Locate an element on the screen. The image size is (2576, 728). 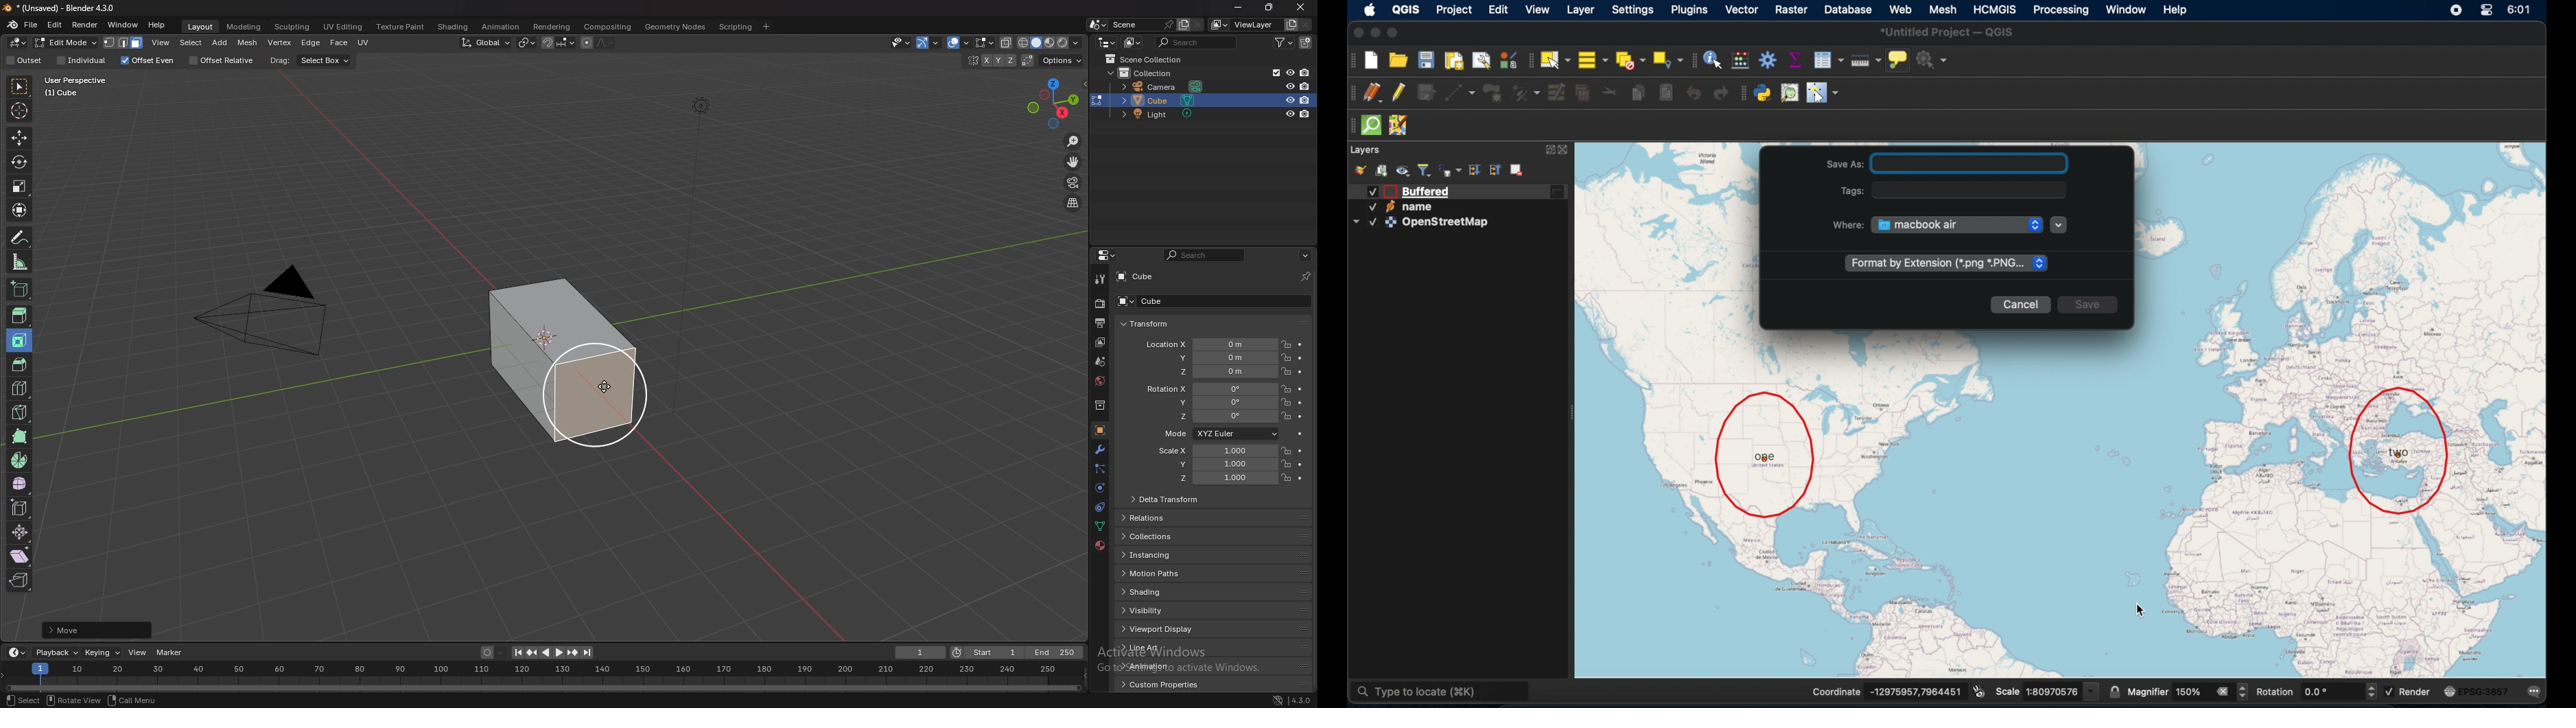
web is located at coordinates (1900, 7).